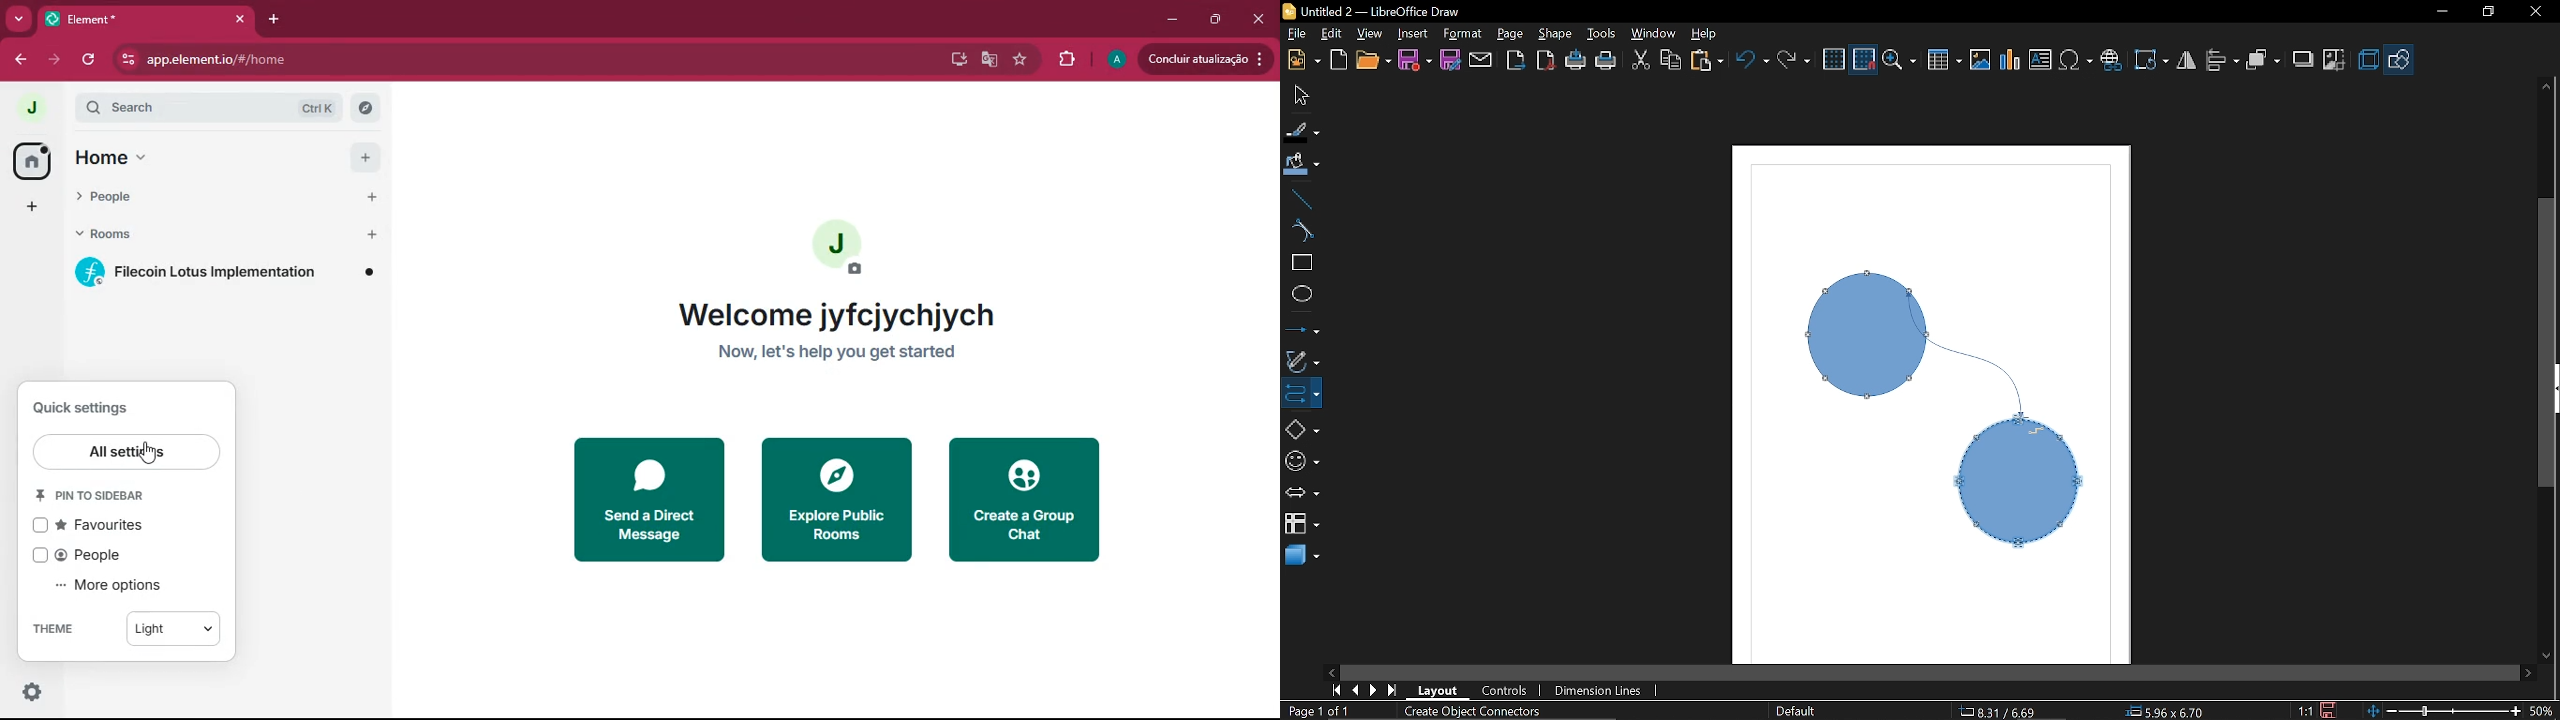 The image size is (2576, 728). I want to click on Undo, so click(1752, 59).